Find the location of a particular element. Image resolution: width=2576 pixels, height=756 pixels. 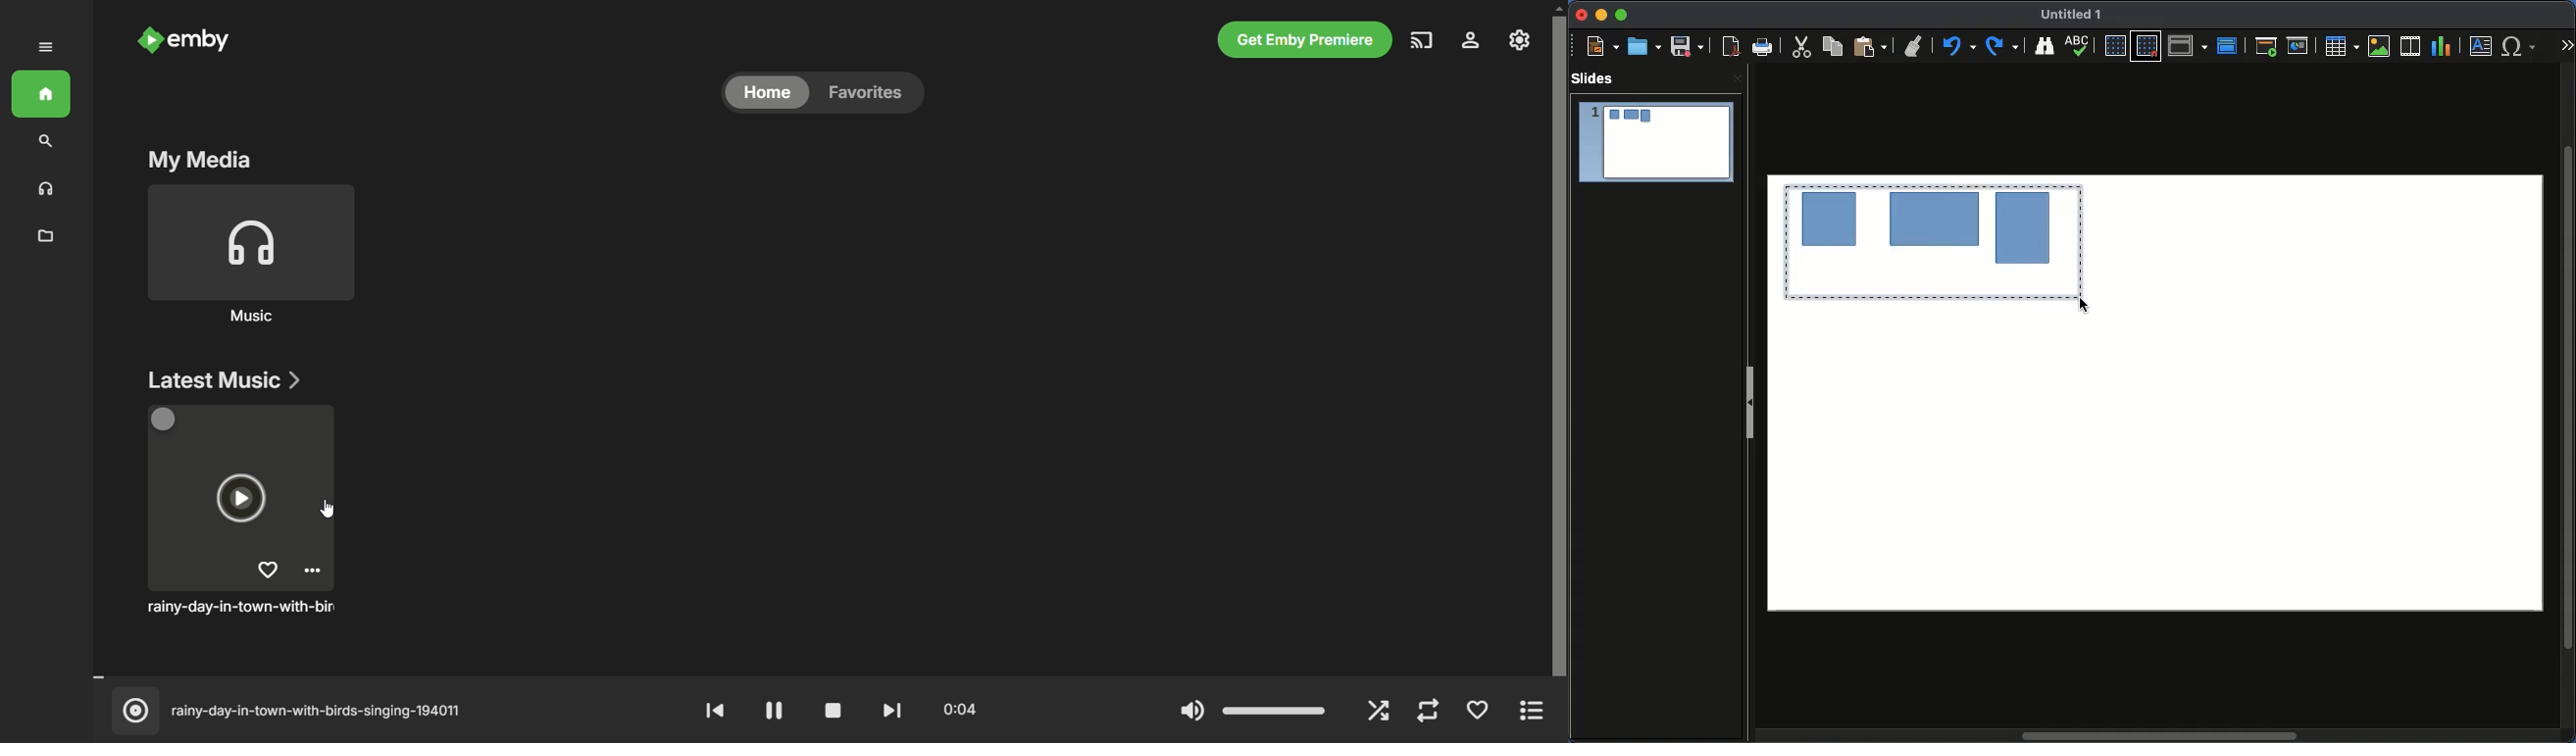

favorite is located at coordinates (1479, 713).